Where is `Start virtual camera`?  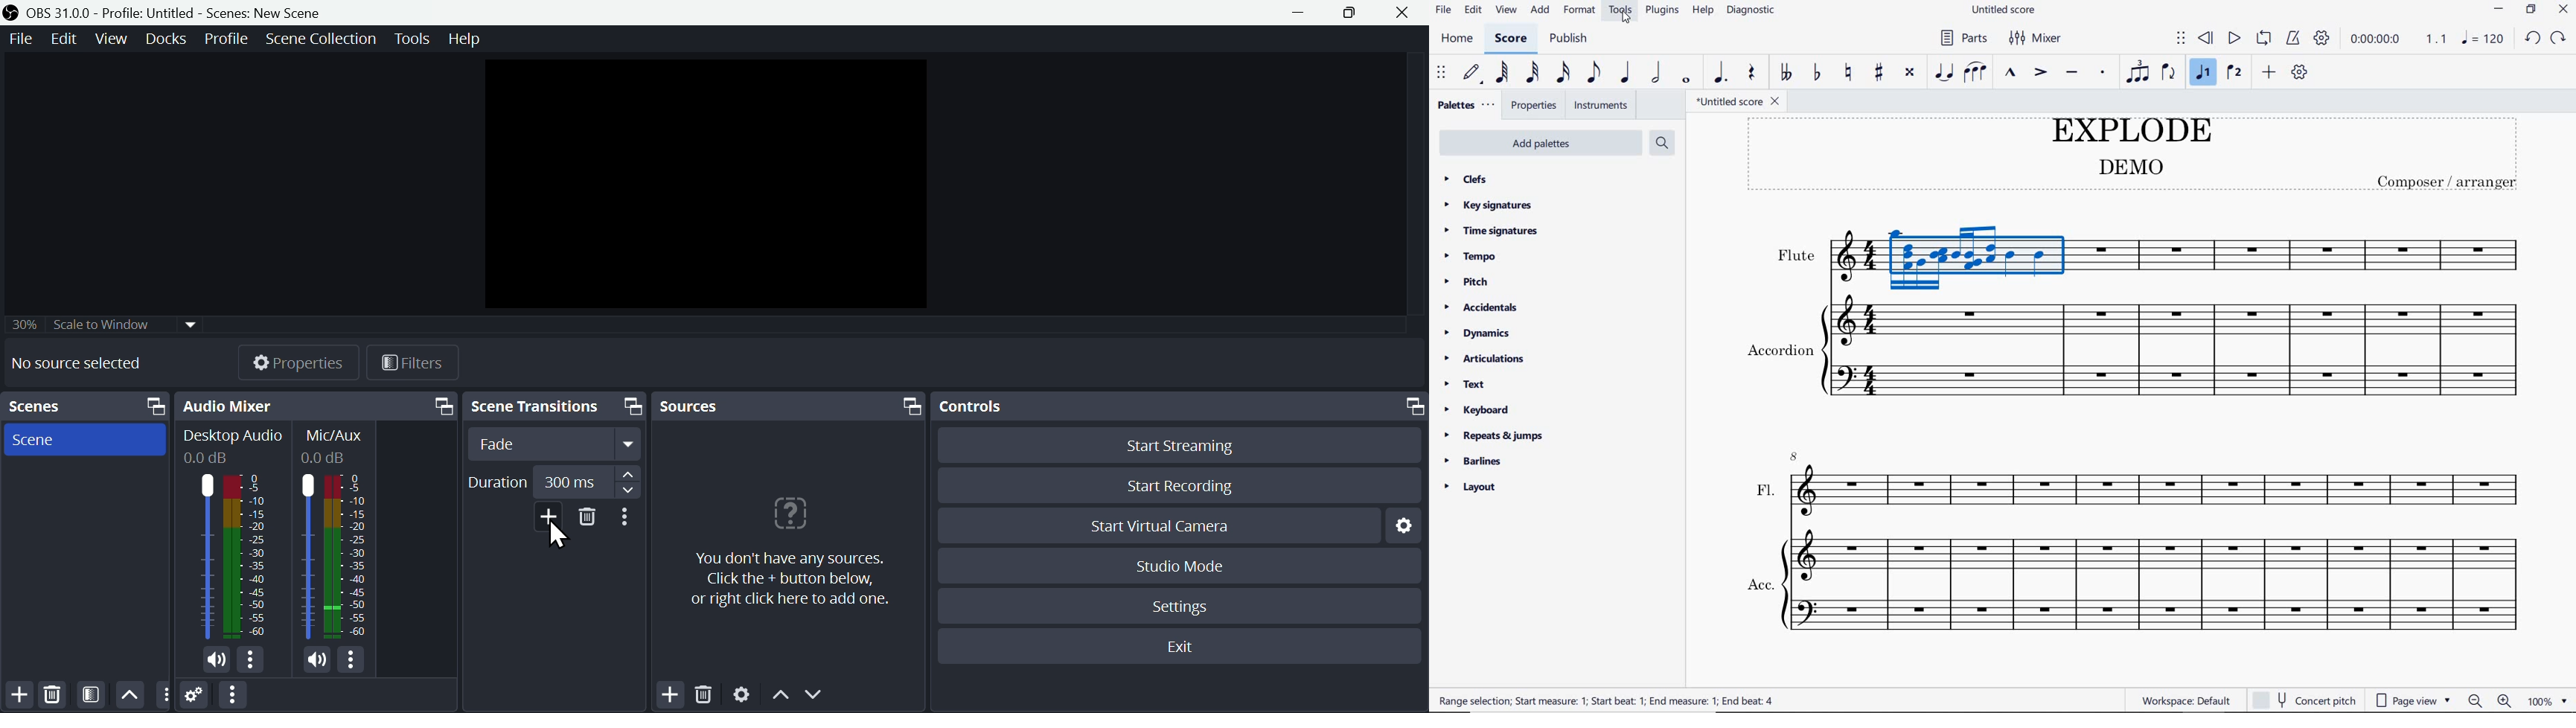 Start virtual camera is located at coordinates (1157, 525).